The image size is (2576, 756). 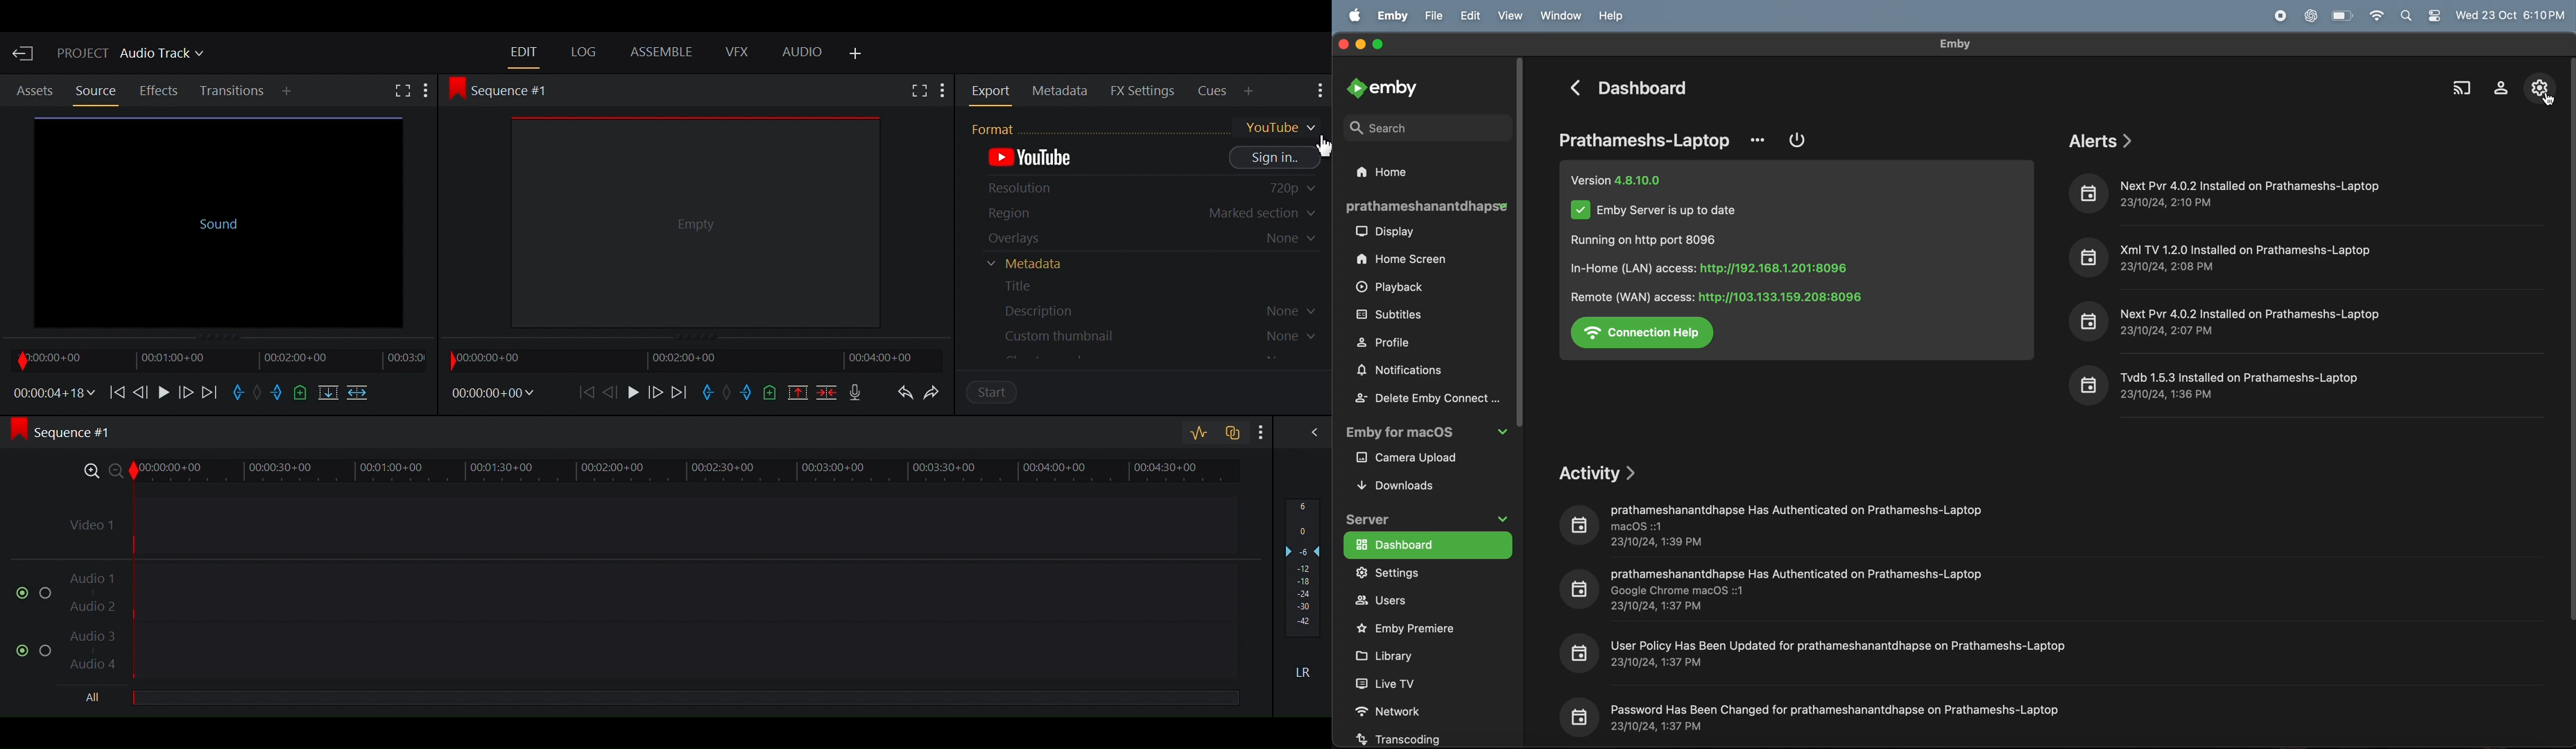 What do you see at coordinates (2225, 323) in the screenshot?
I see `8 Next Pvr 4.0.2 Installed on Prathameshs-Laptop
23/10/24, 2:07 PM` at bounding box center [2225, 323].